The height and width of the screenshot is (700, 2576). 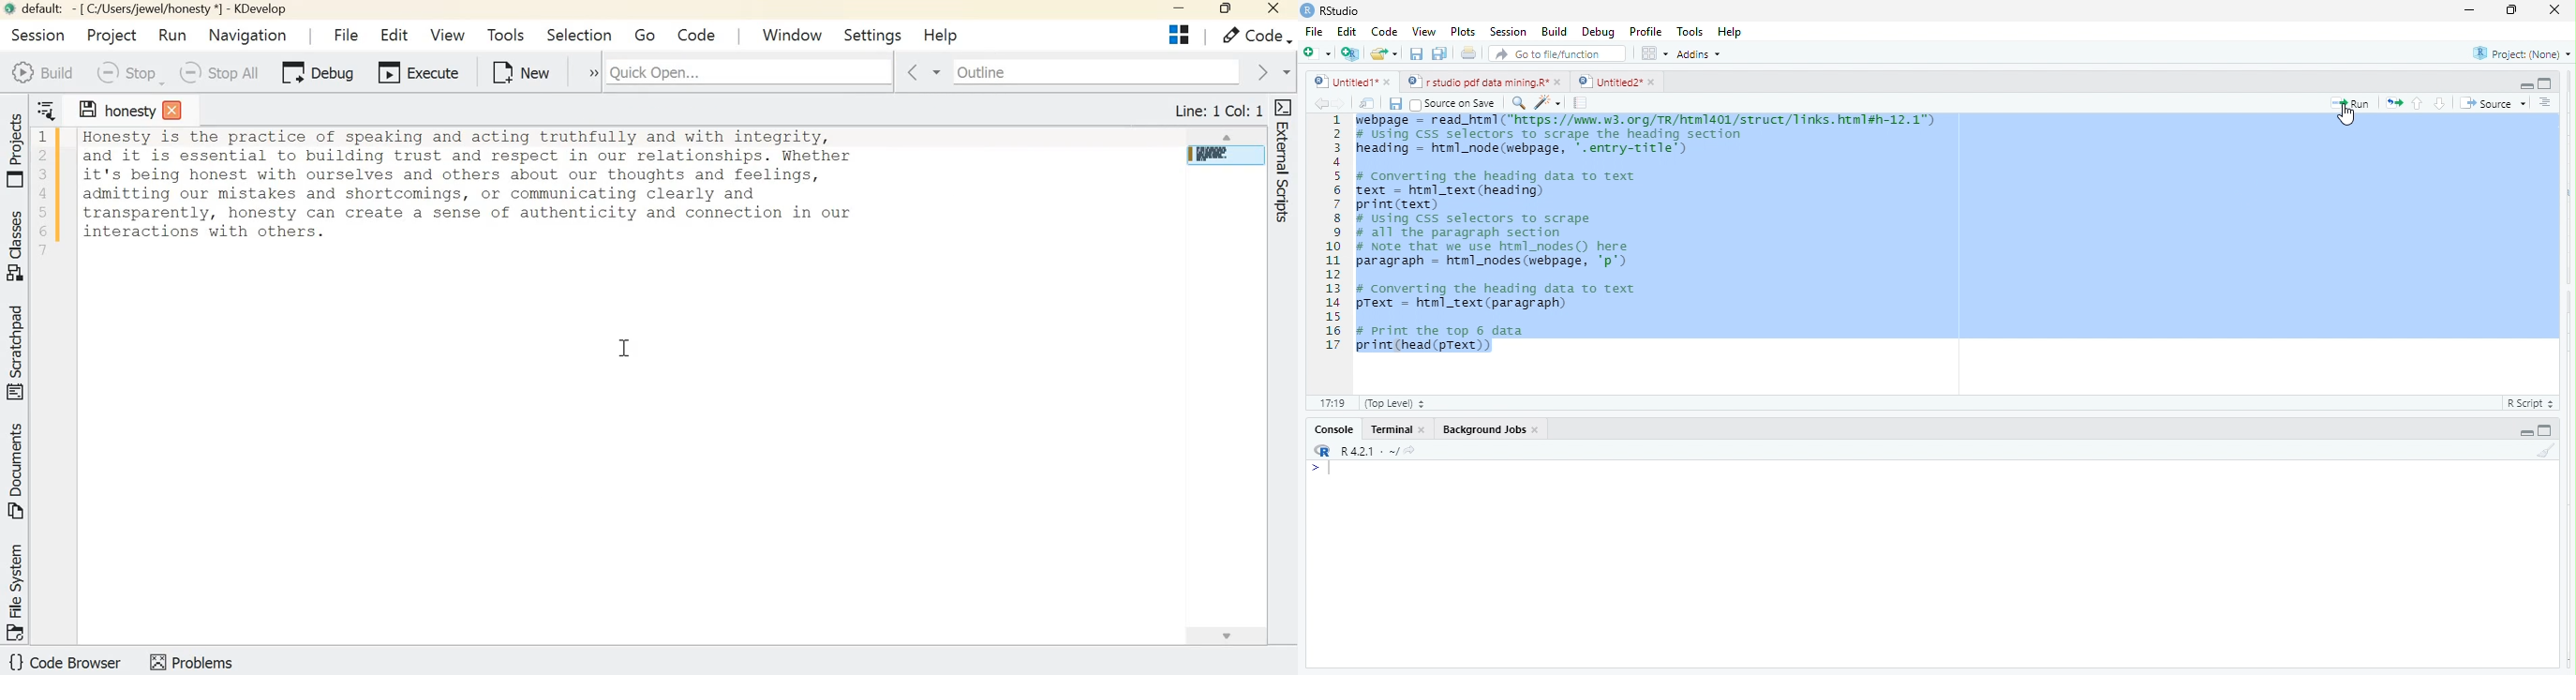 What do you see at coordinates (1317, 52) in the screenshot?
I see `new file` at bounding box center [1317, 52].